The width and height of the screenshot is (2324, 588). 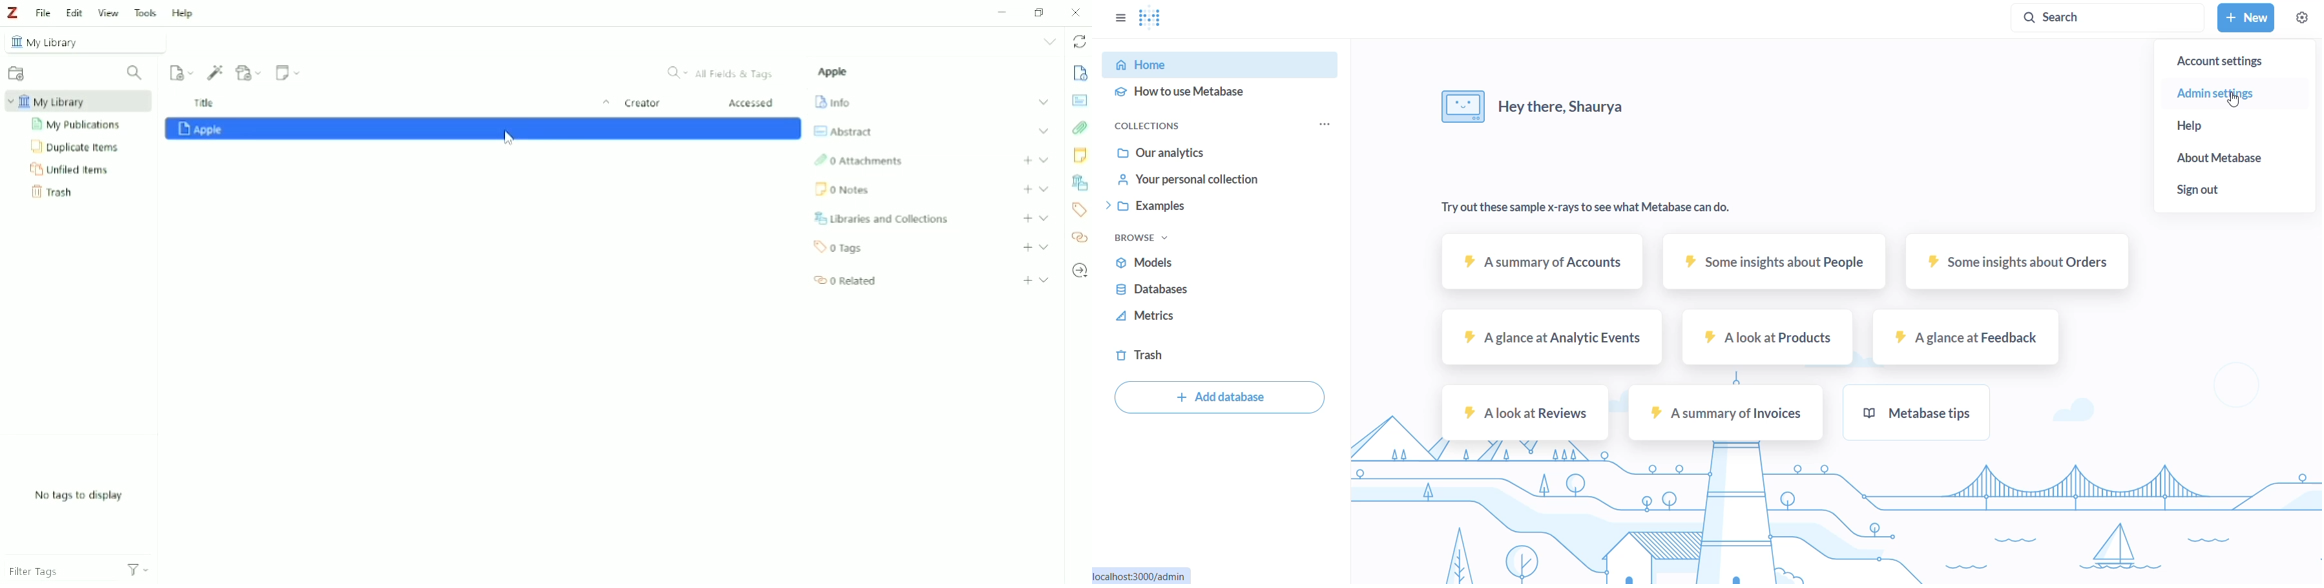 What do you see at coordinates (288, 73) in the screenshot?
I see `New Note` at bounding box center [288, 73].